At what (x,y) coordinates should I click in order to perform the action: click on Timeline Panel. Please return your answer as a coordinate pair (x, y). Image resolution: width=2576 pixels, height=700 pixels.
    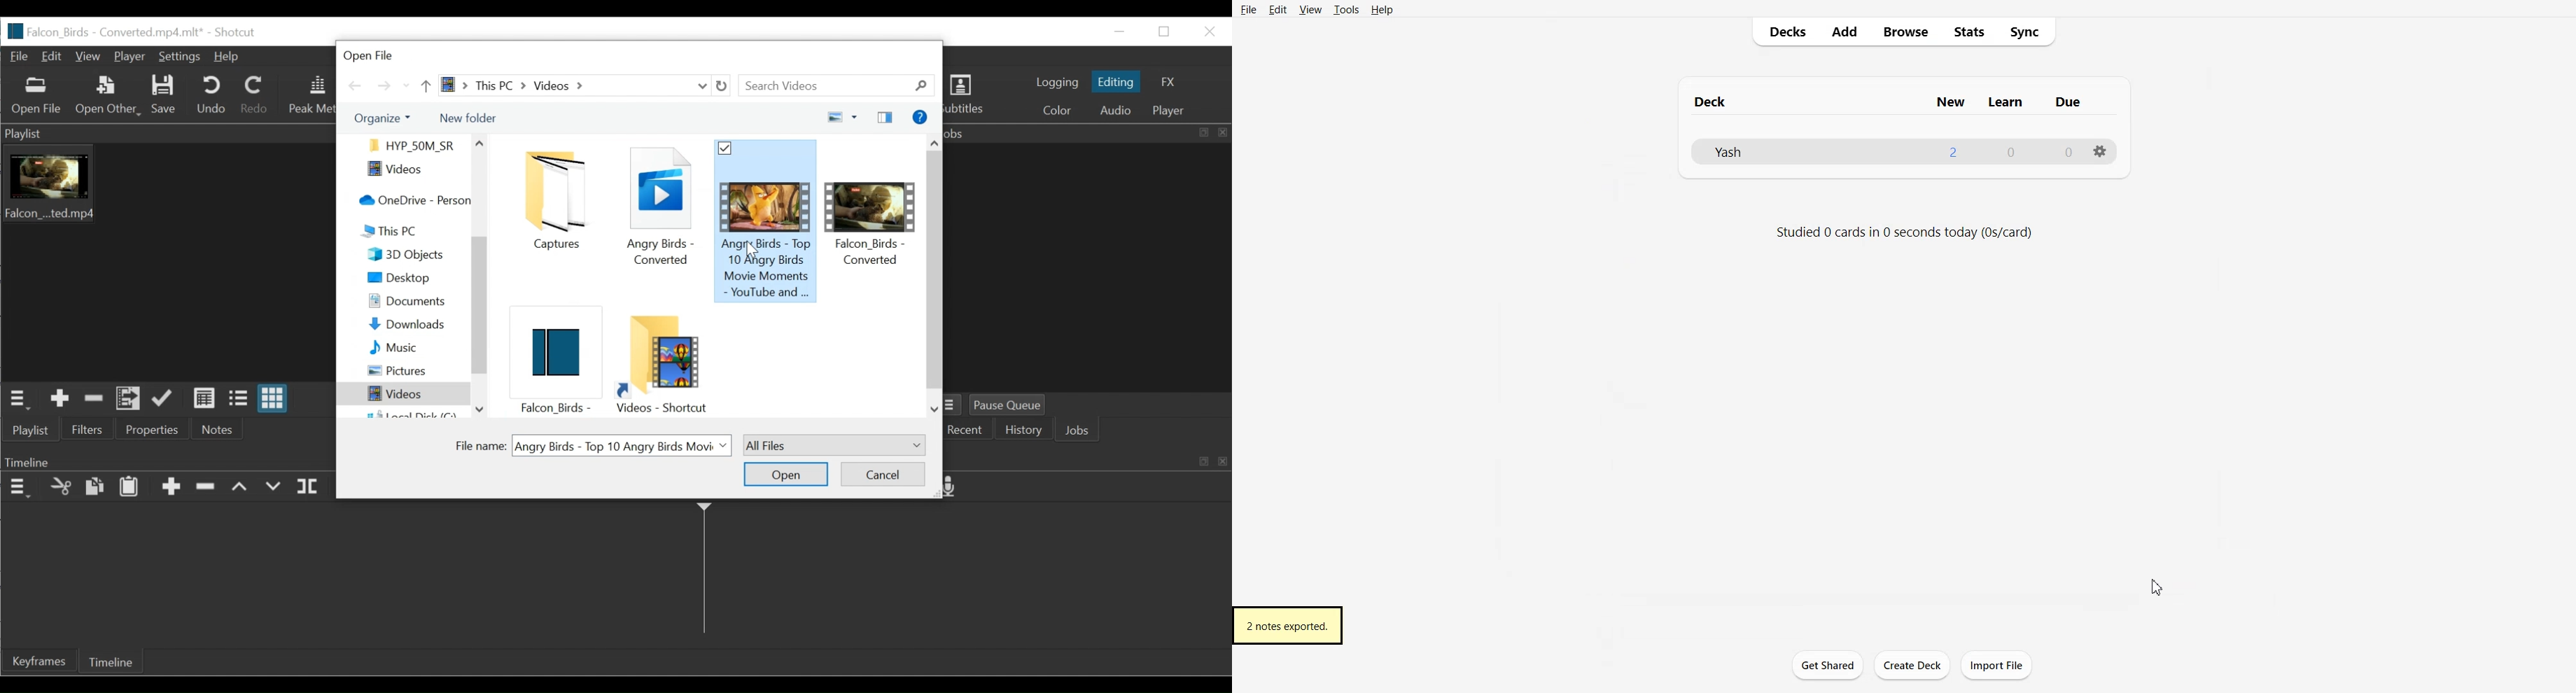
    Looking at the image, I should click on (18, 488).